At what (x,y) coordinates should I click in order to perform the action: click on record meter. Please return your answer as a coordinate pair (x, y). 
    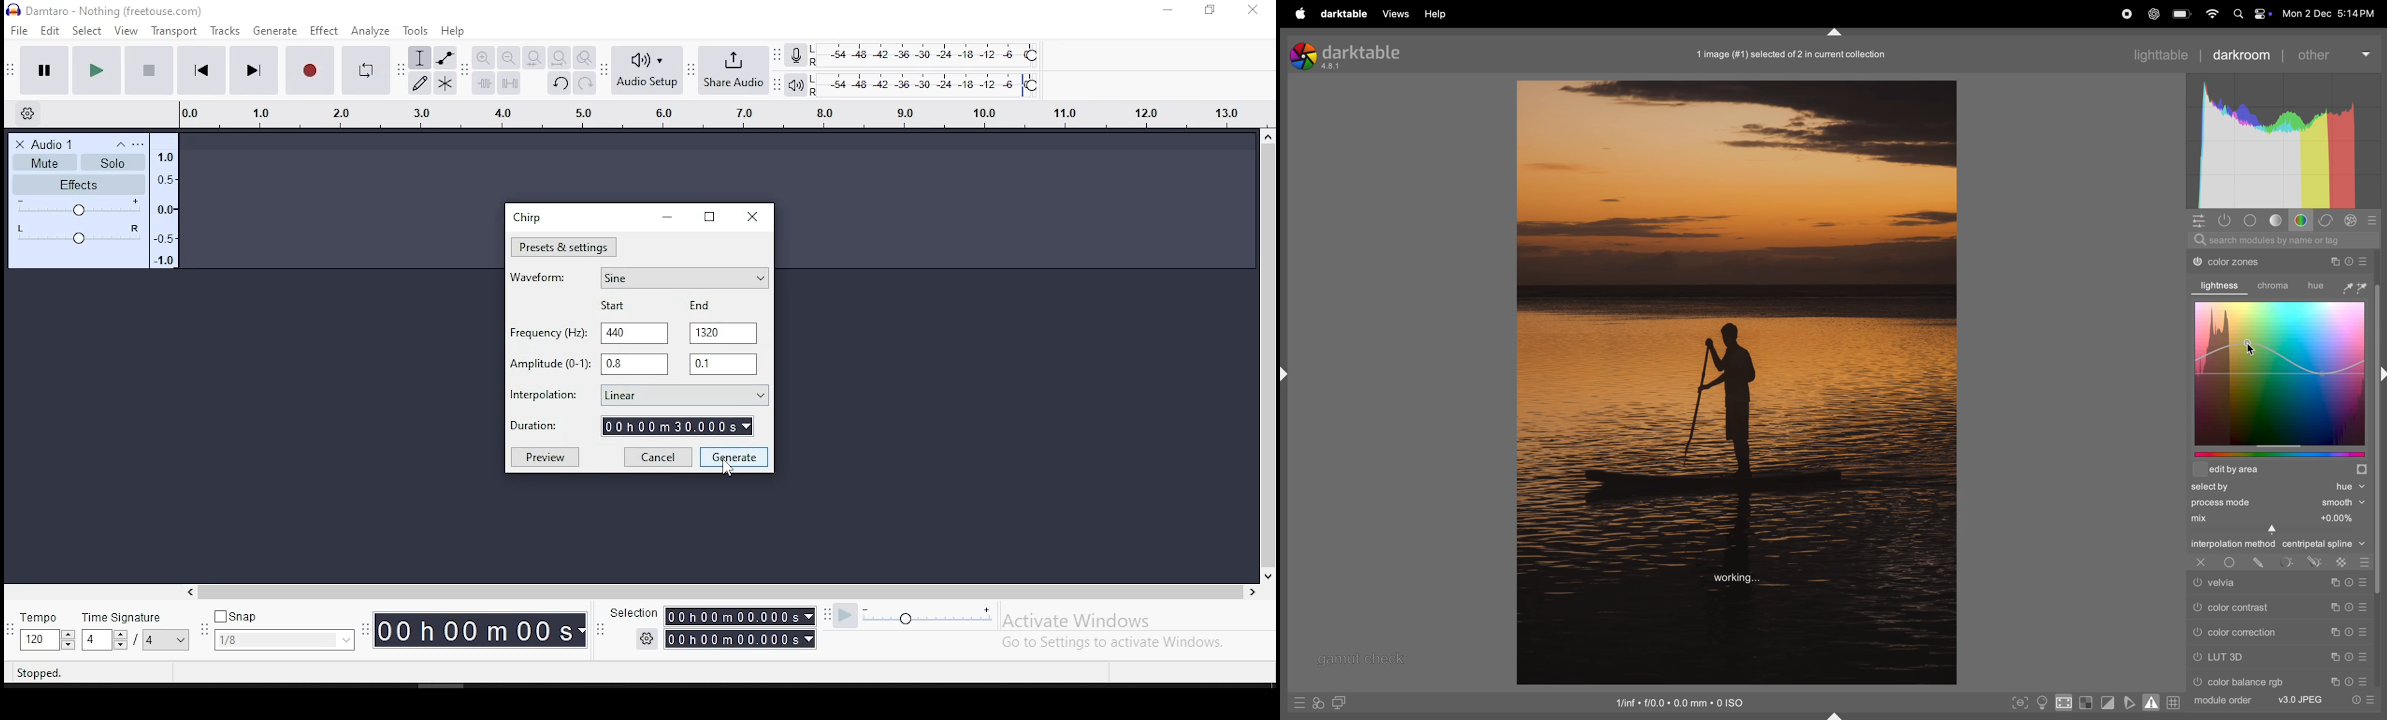
    Looking at the image, I should click on (797, 56).